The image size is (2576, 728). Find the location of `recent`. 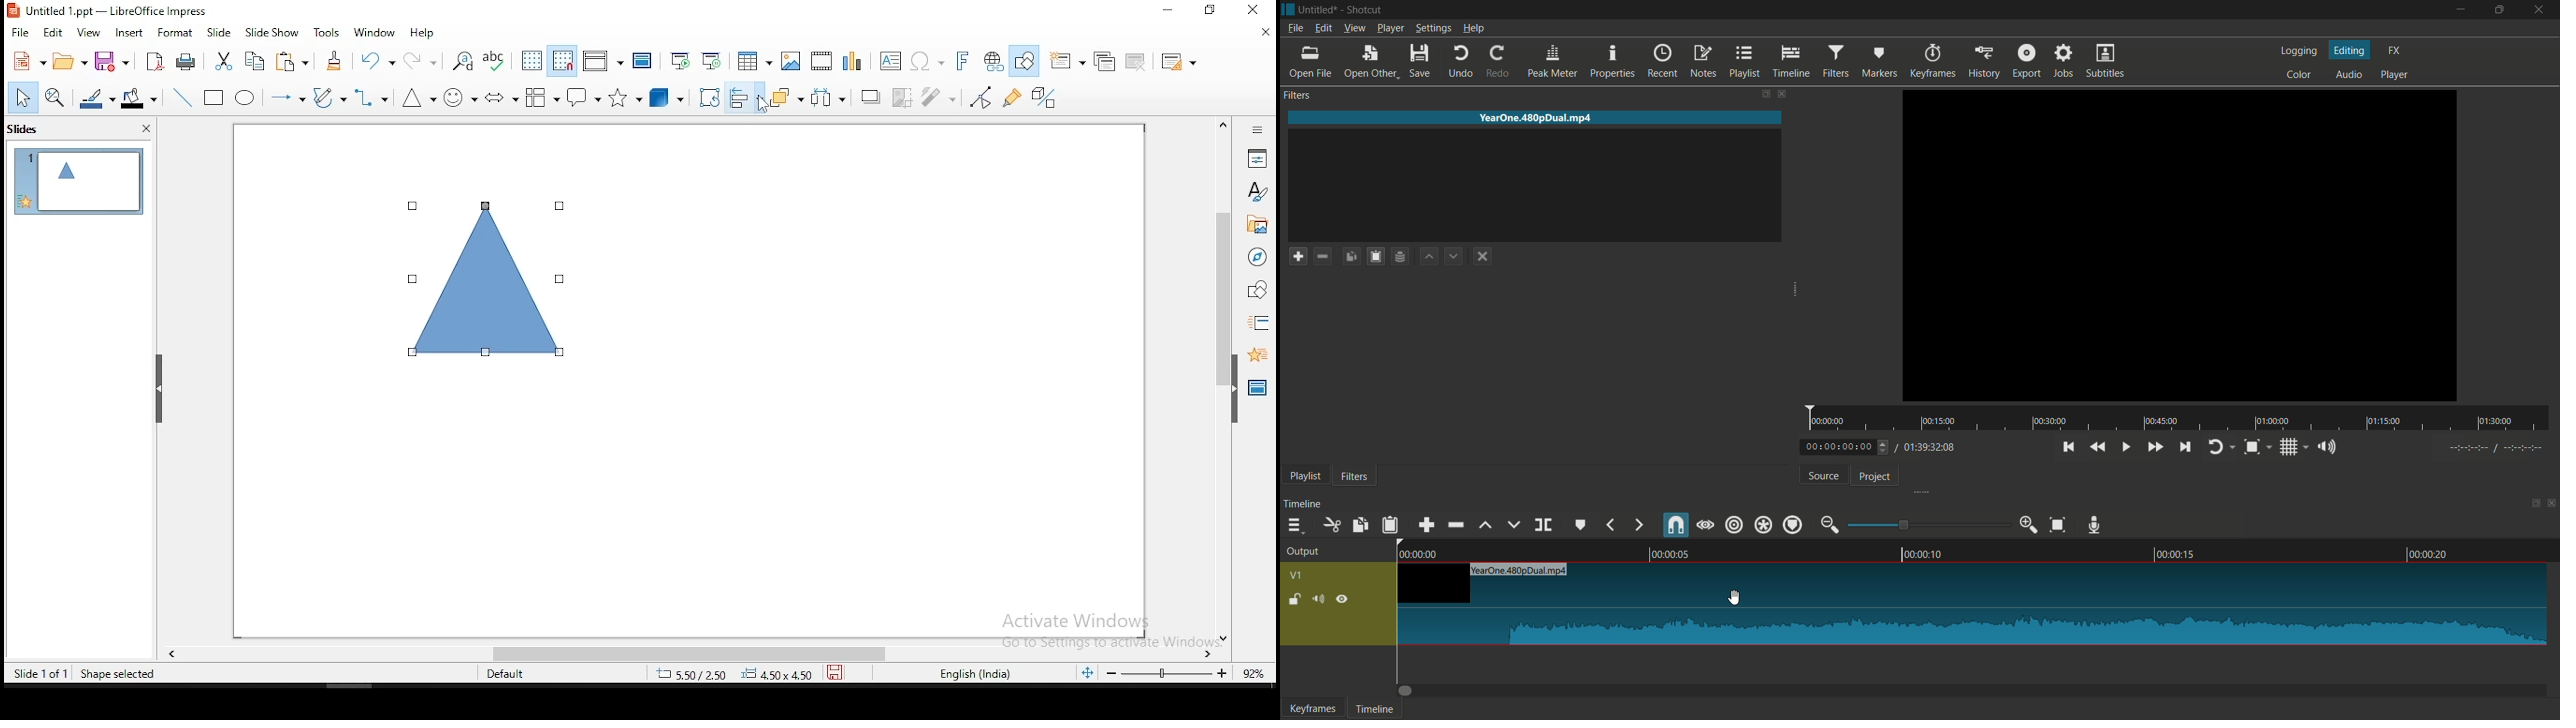

recent is located at coordinates (1661, 62).